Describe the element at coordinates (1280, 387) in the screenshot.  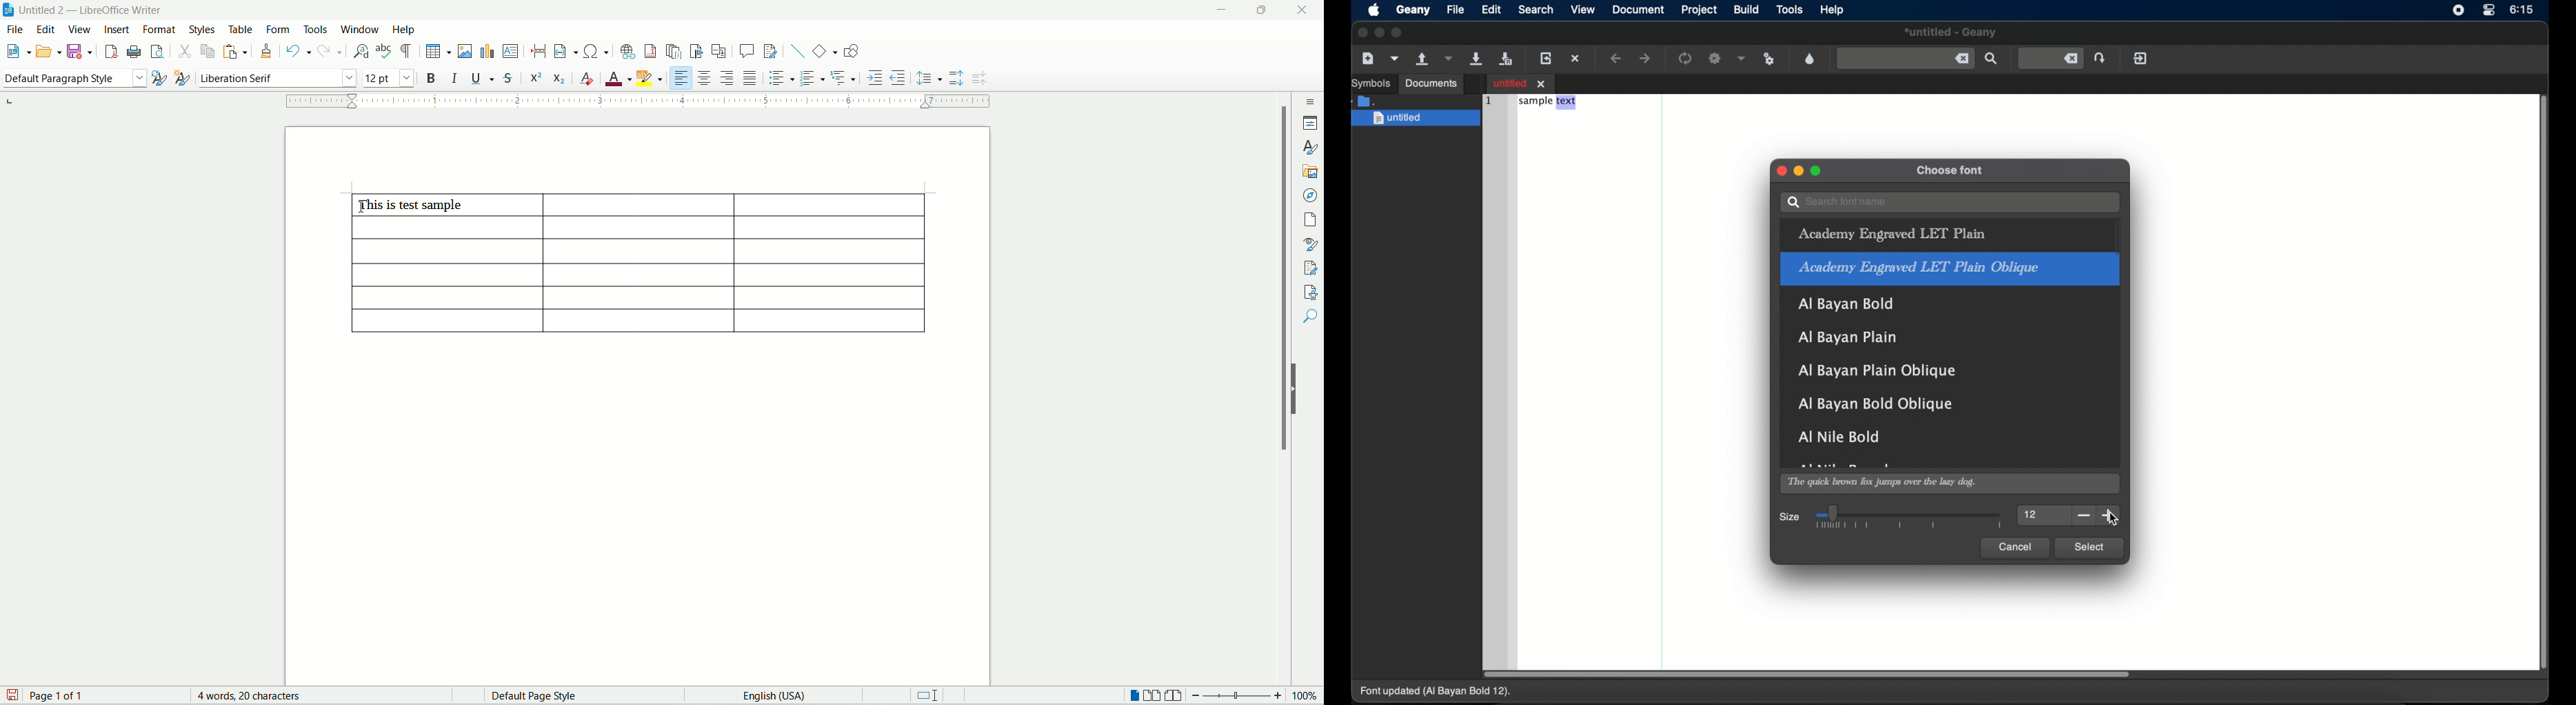
I see `scroll bar` at that location.